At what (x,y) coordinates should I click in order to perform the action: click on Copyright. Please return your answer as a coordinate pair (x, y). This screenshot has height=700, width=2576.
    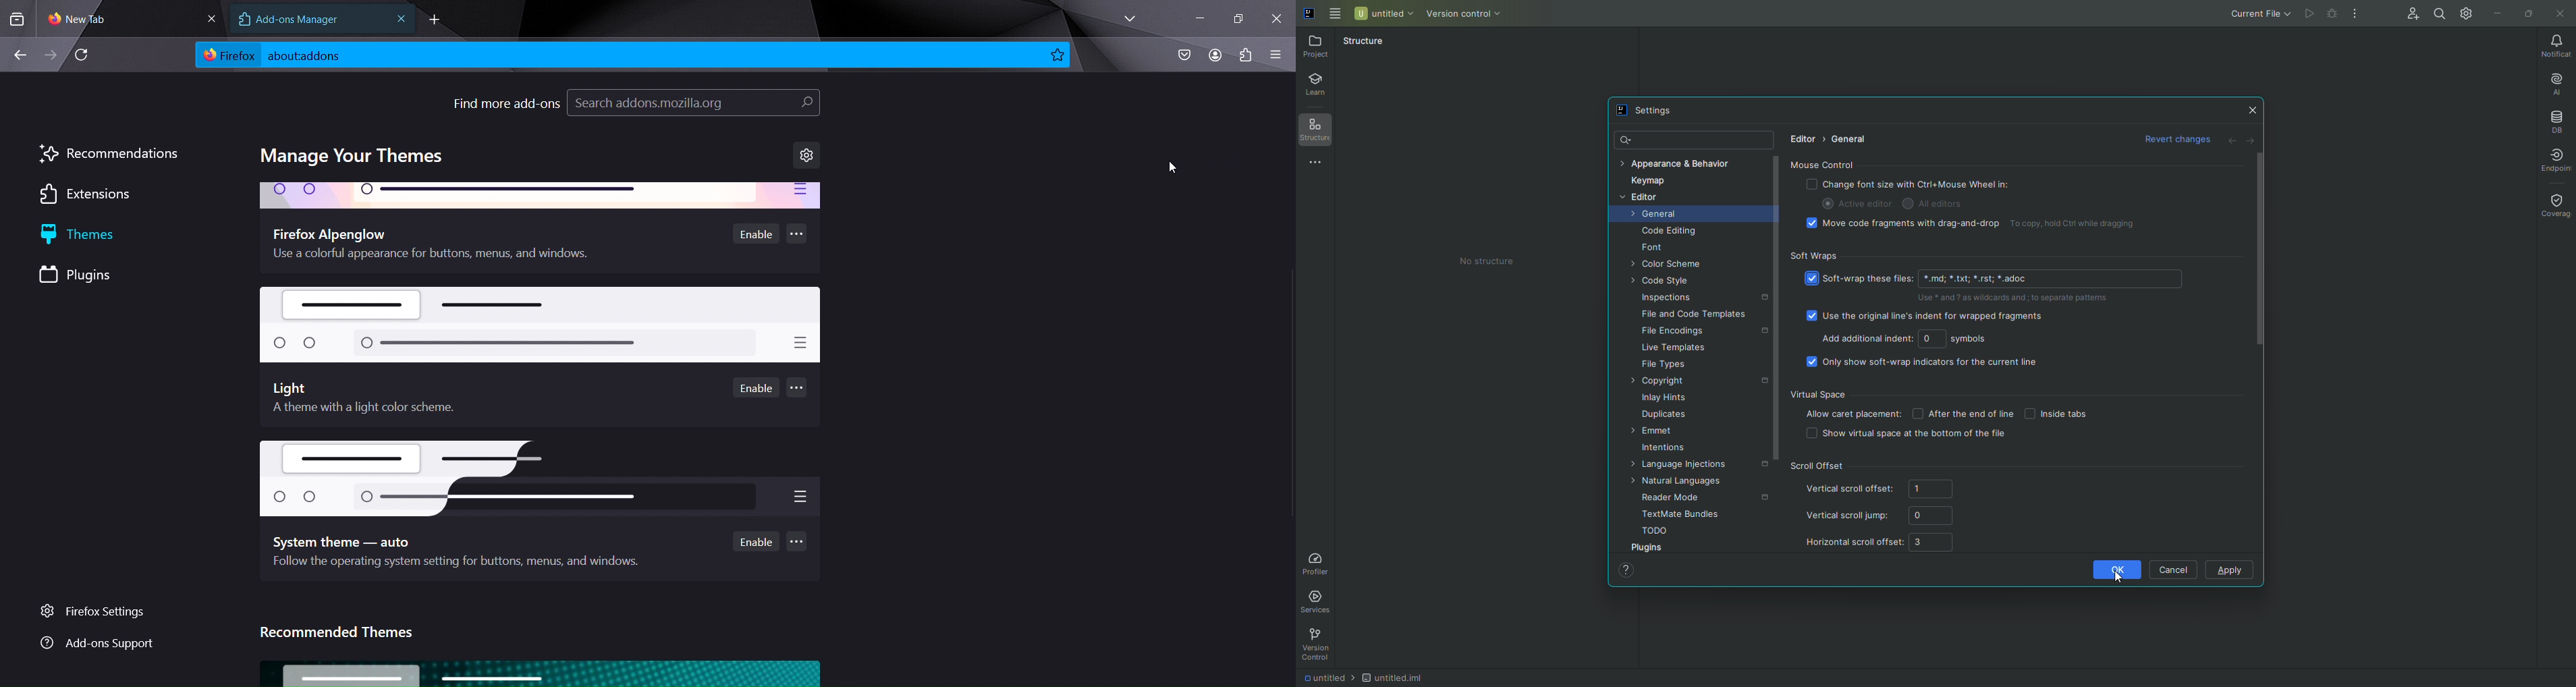
    Looking at the image, I should click on (1661, 381).